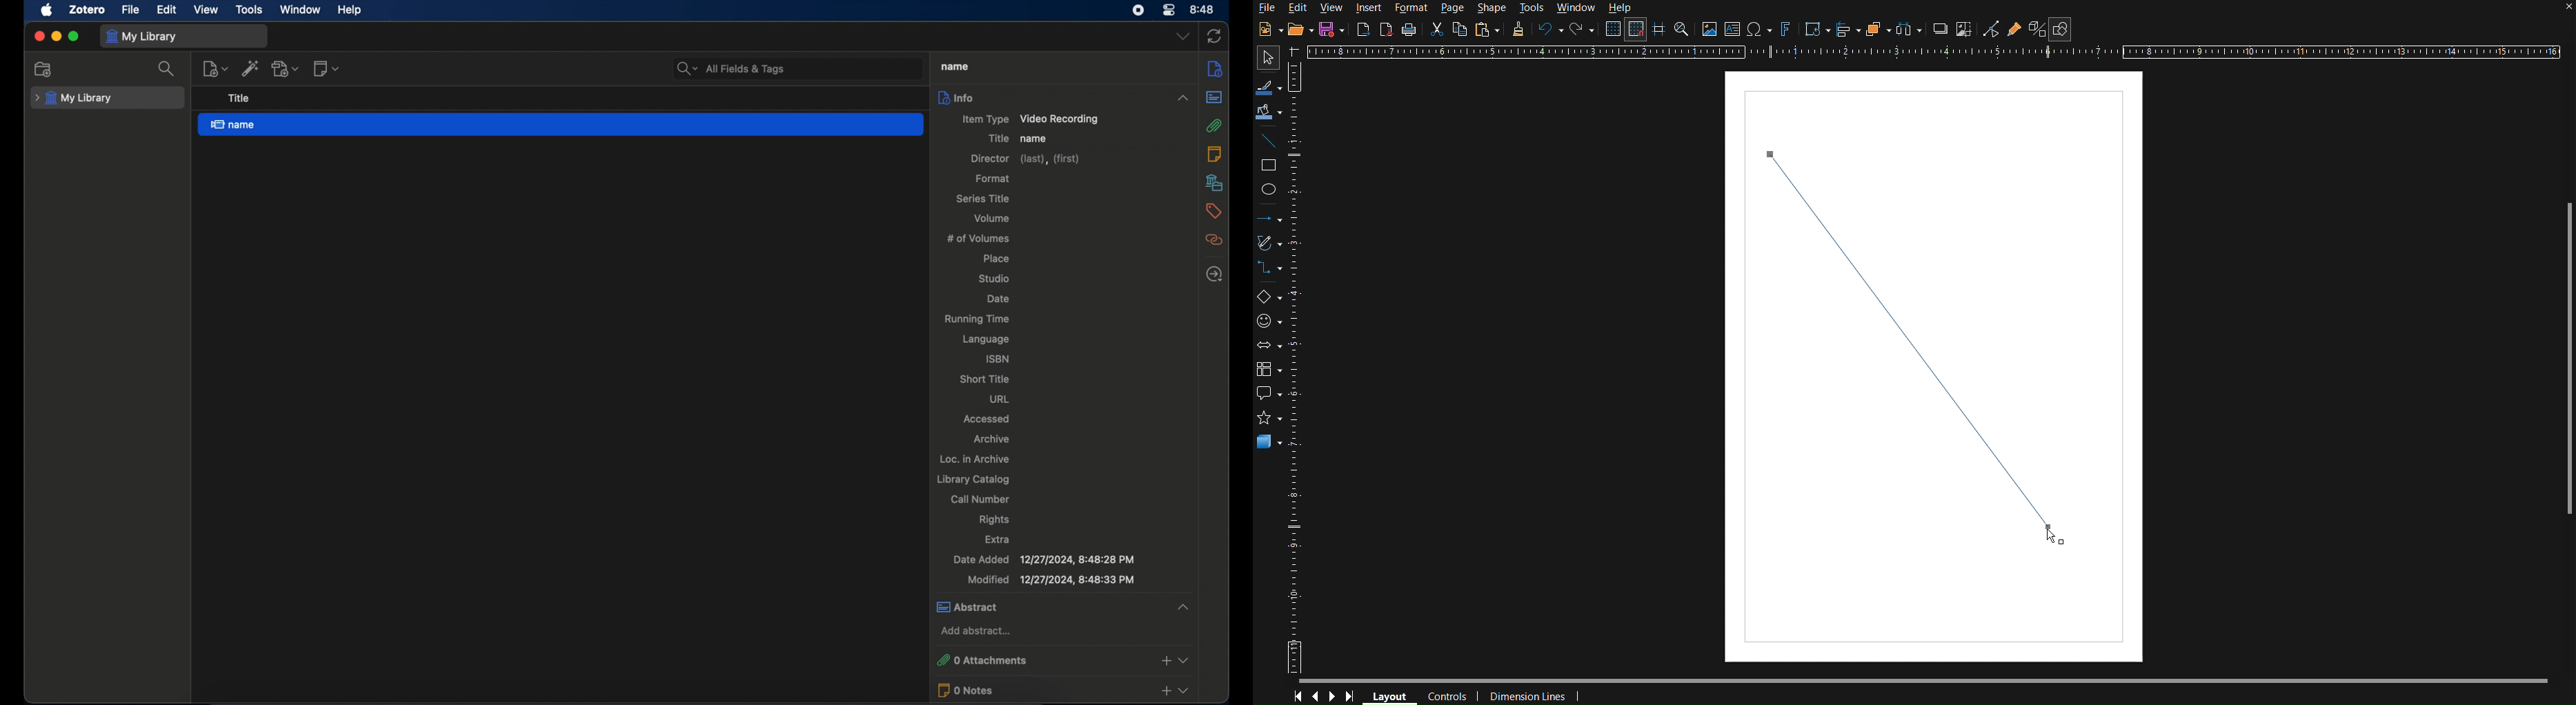 The width and height of the screenshot is (2576, 728). Describe the element at coordinates (1298, 8) in the screenshot. I see `Edit` at that location.